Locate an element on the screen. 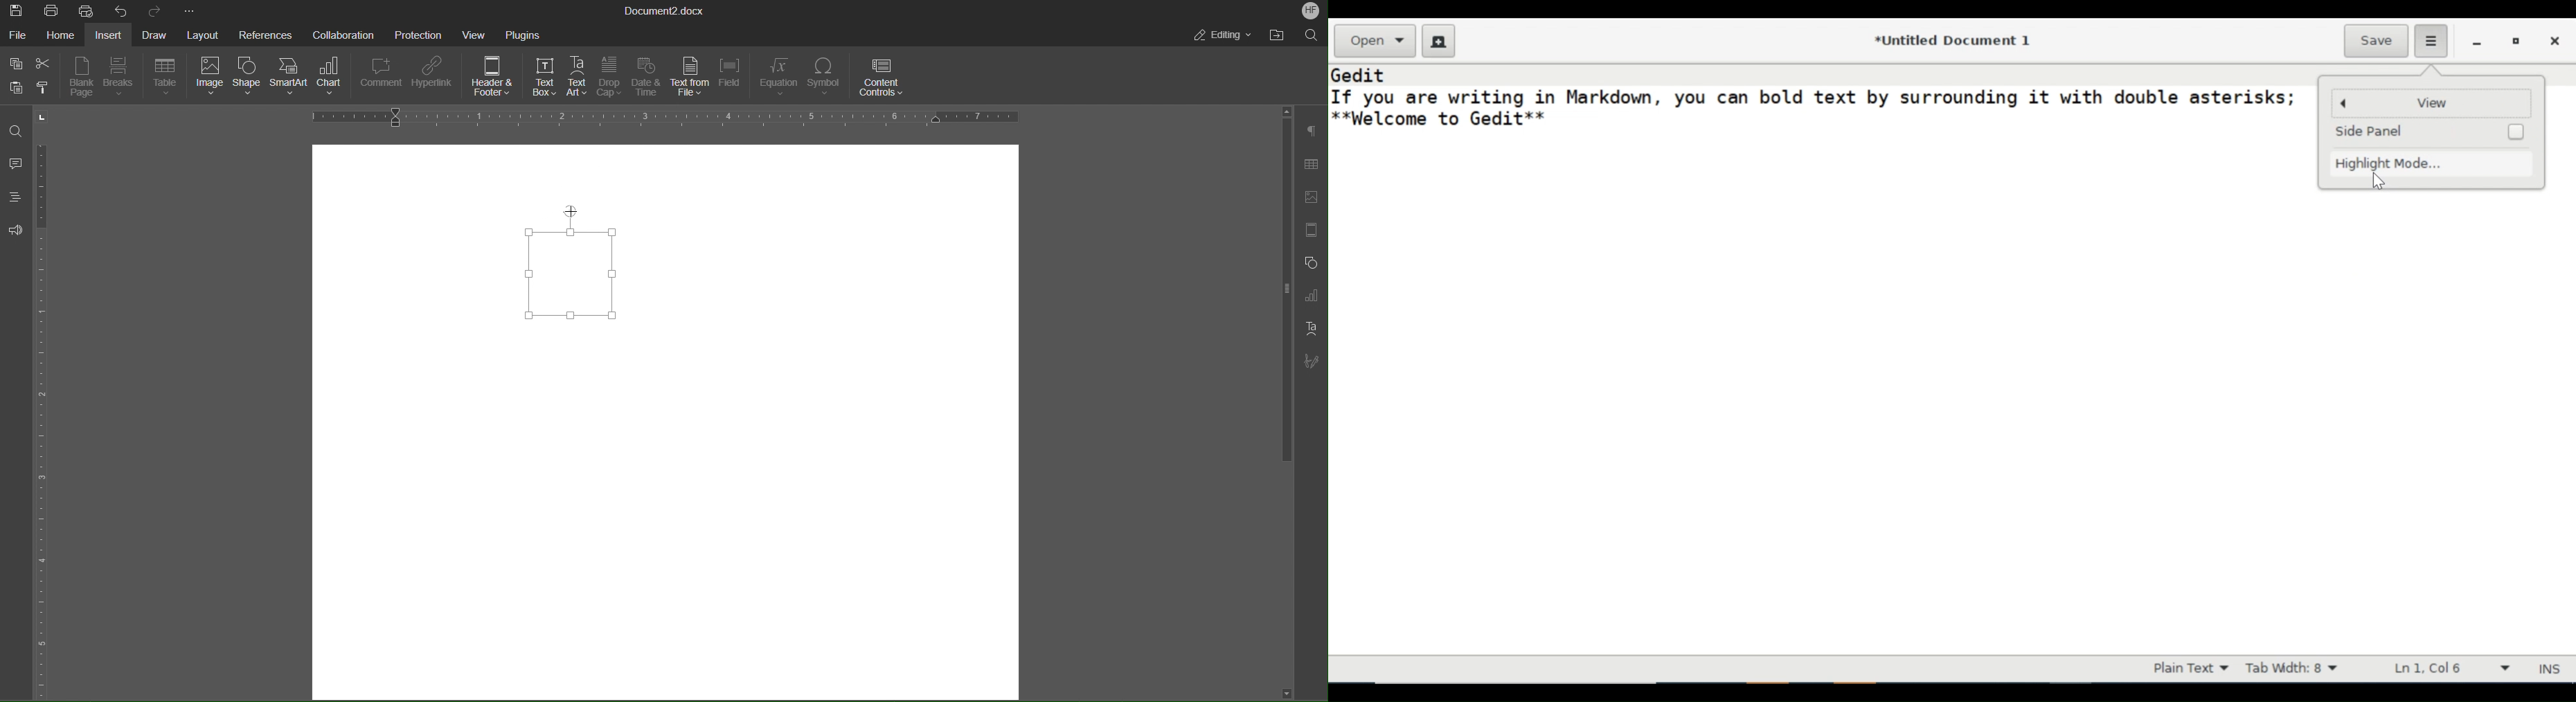 The height and width of the screenshot is (728, 2576). Text from File is located at coordinates (689, 77).